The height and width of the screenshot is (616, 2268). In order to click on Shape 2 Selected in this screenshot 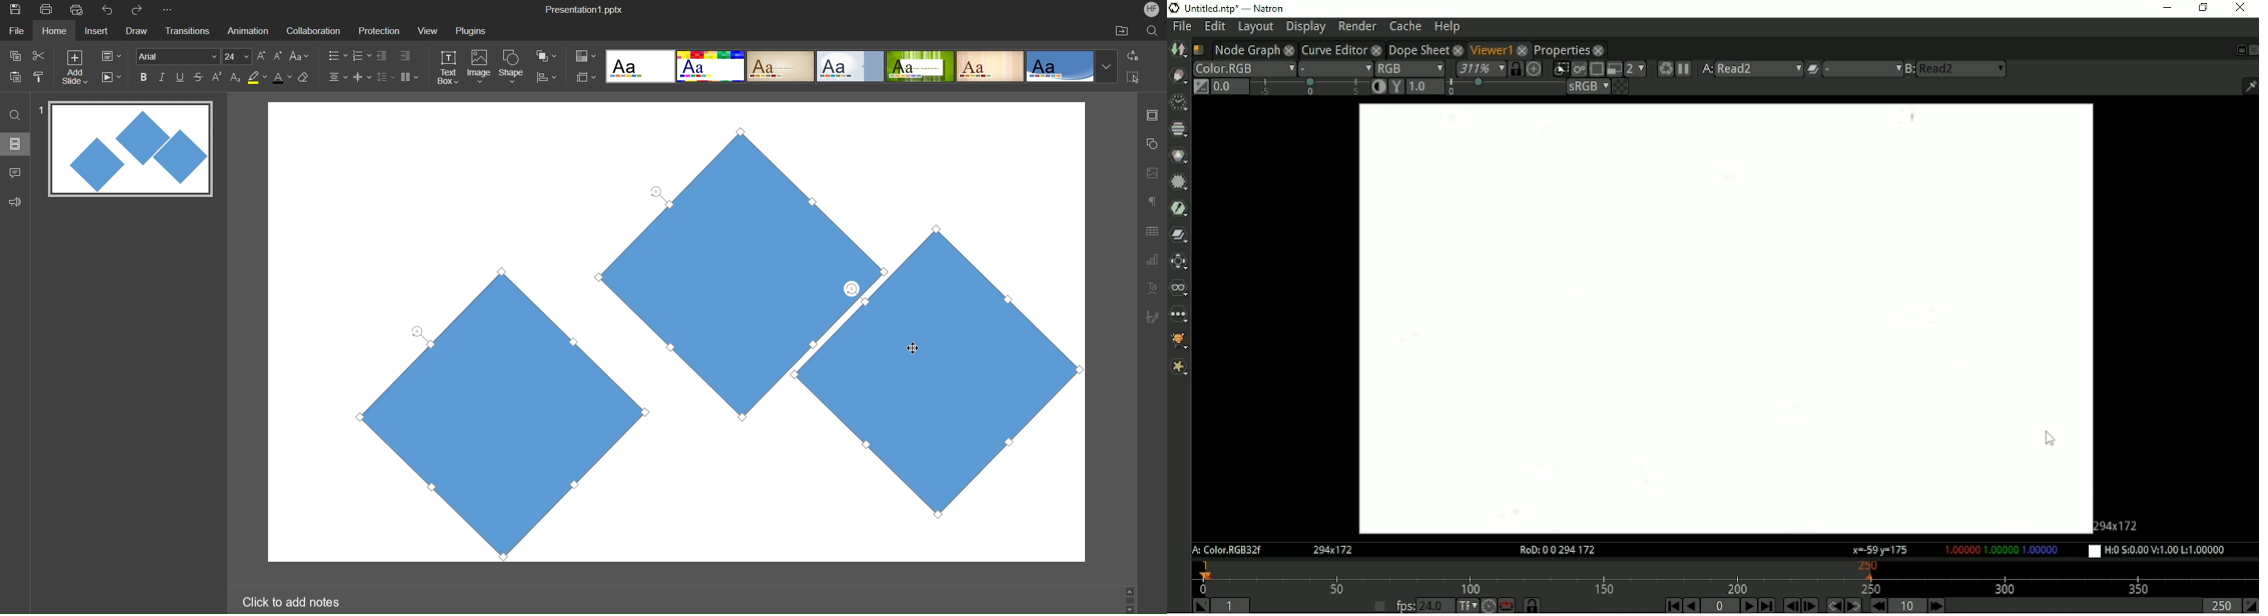, I will do `click(758, 269)`.